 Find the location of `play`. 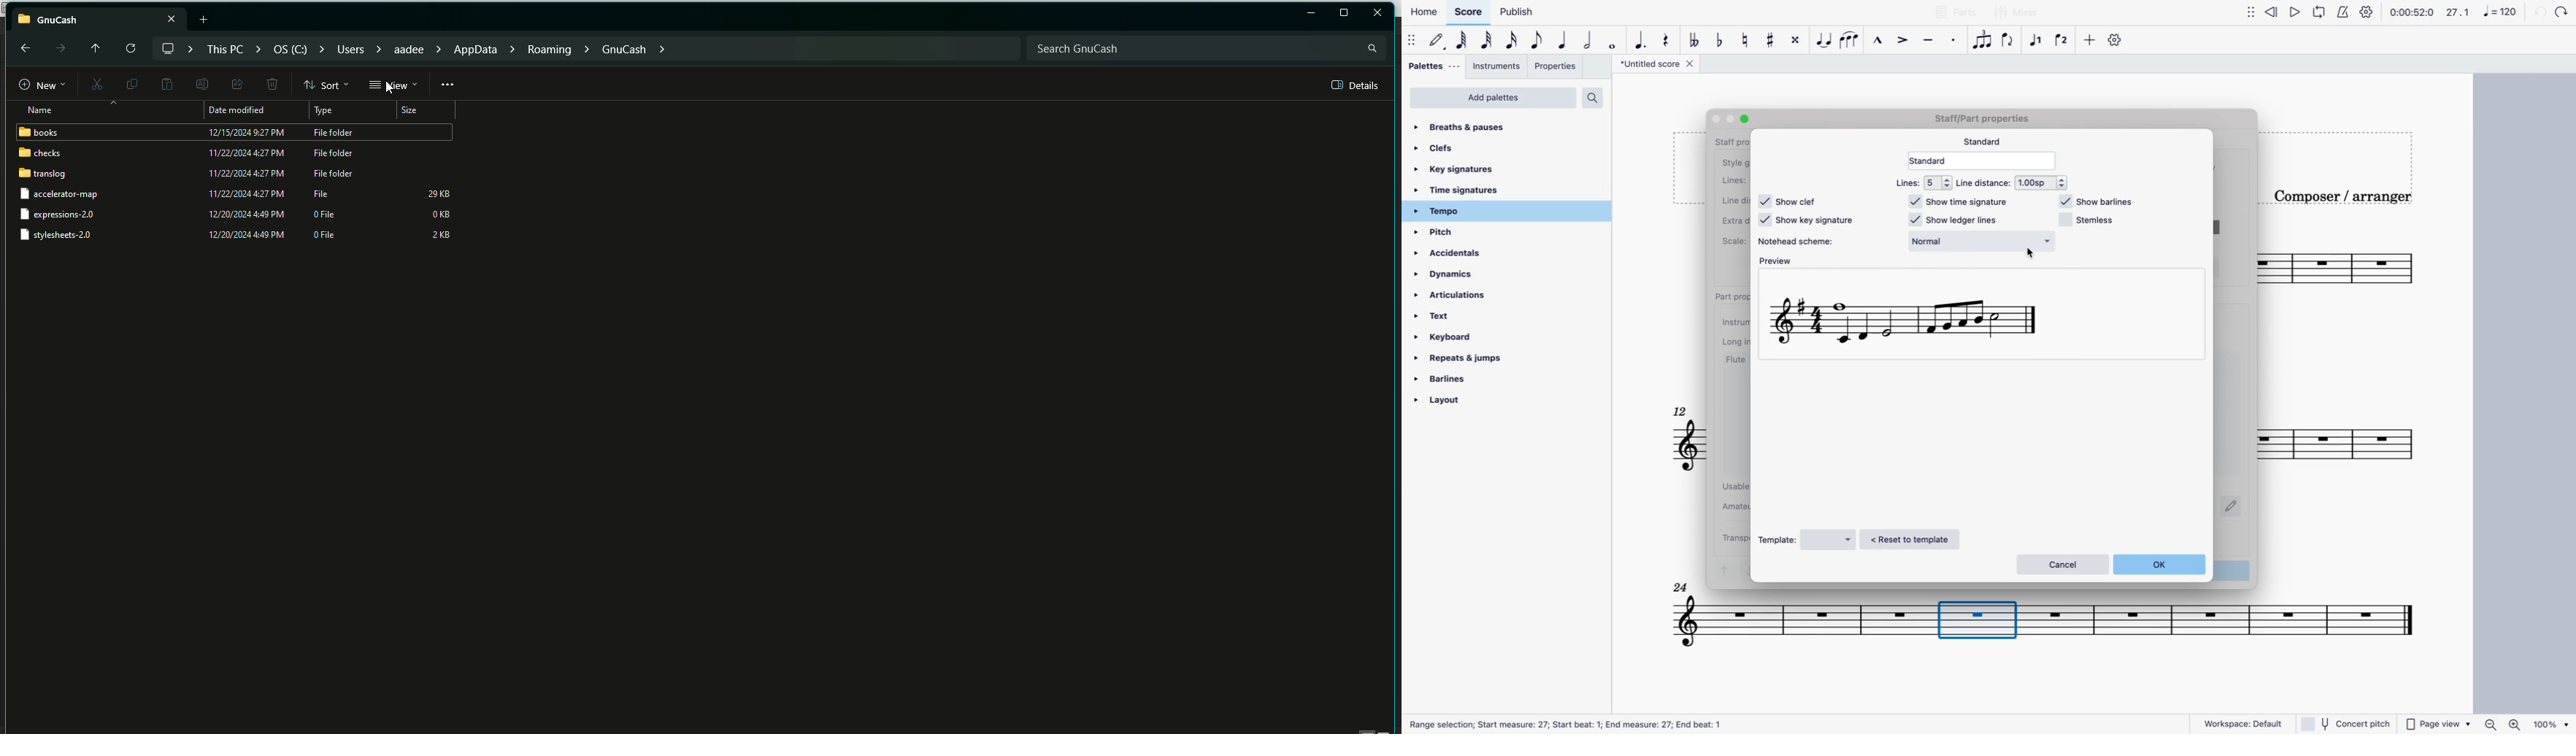

play is located at coordinates (2294, 12).